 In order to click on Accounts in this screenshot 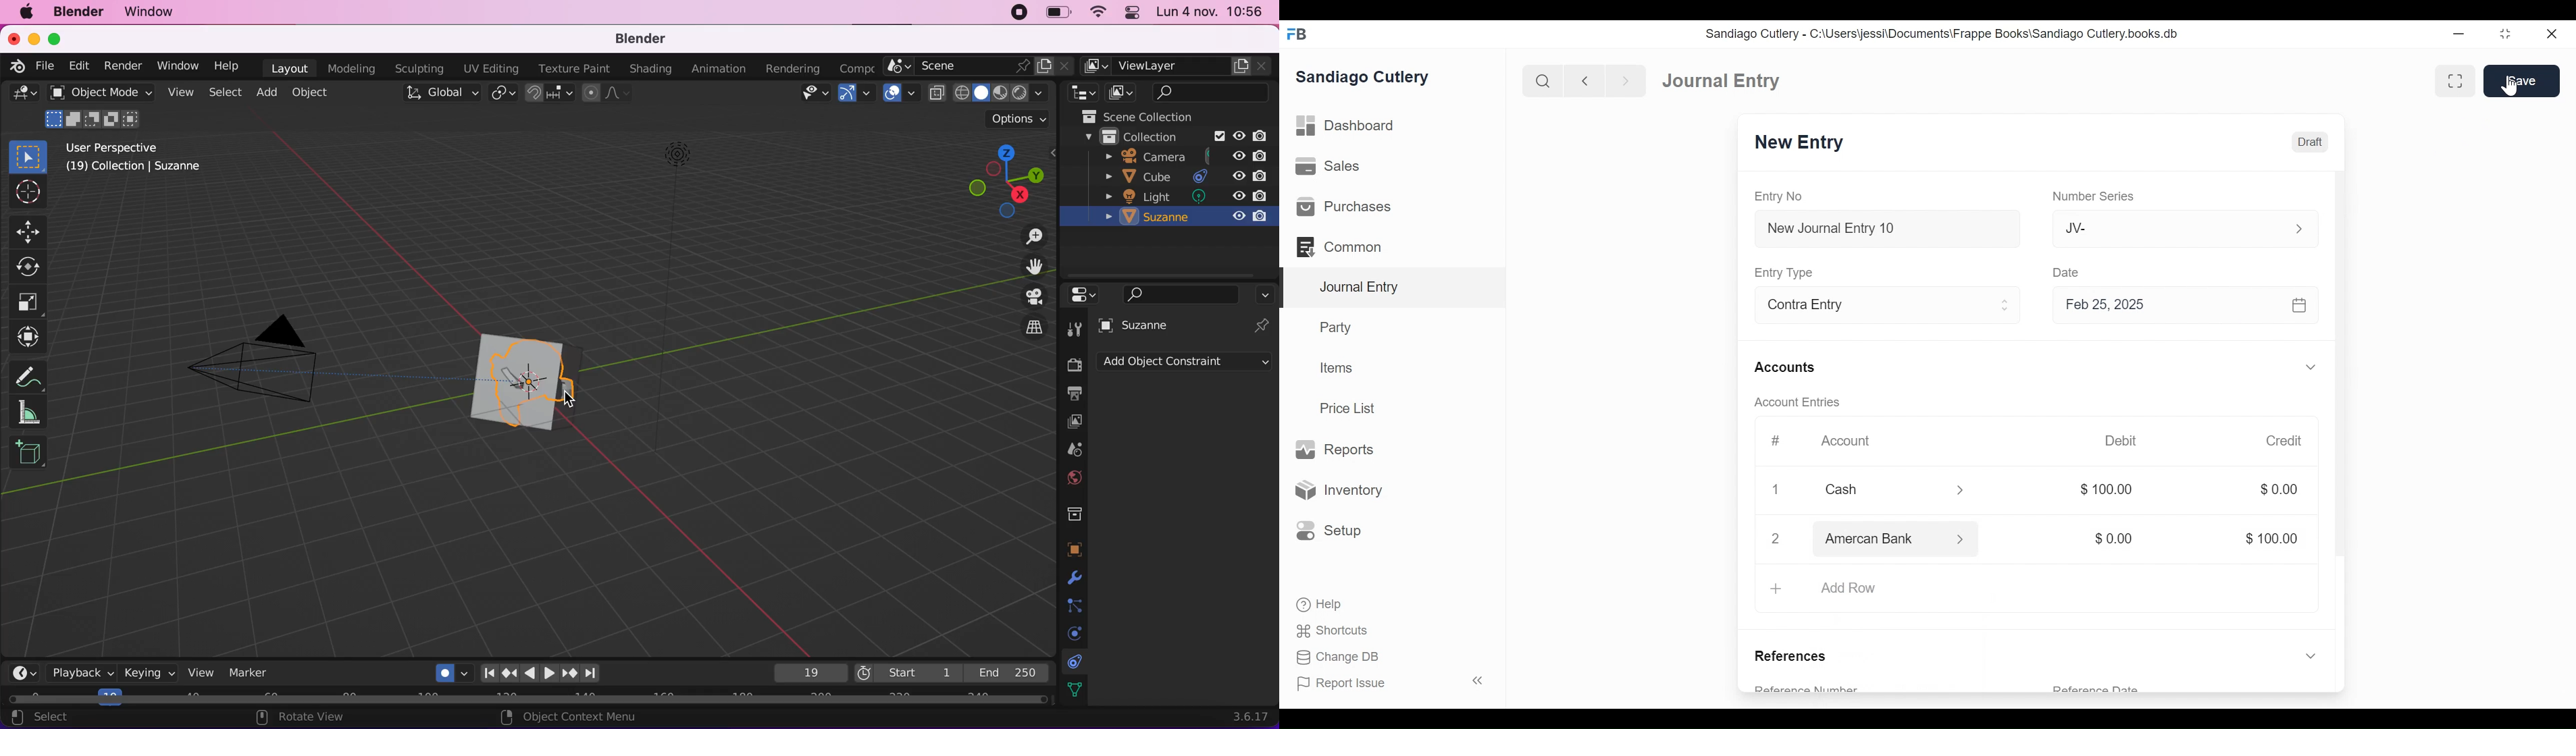, I will do `click(1787, 367)`.